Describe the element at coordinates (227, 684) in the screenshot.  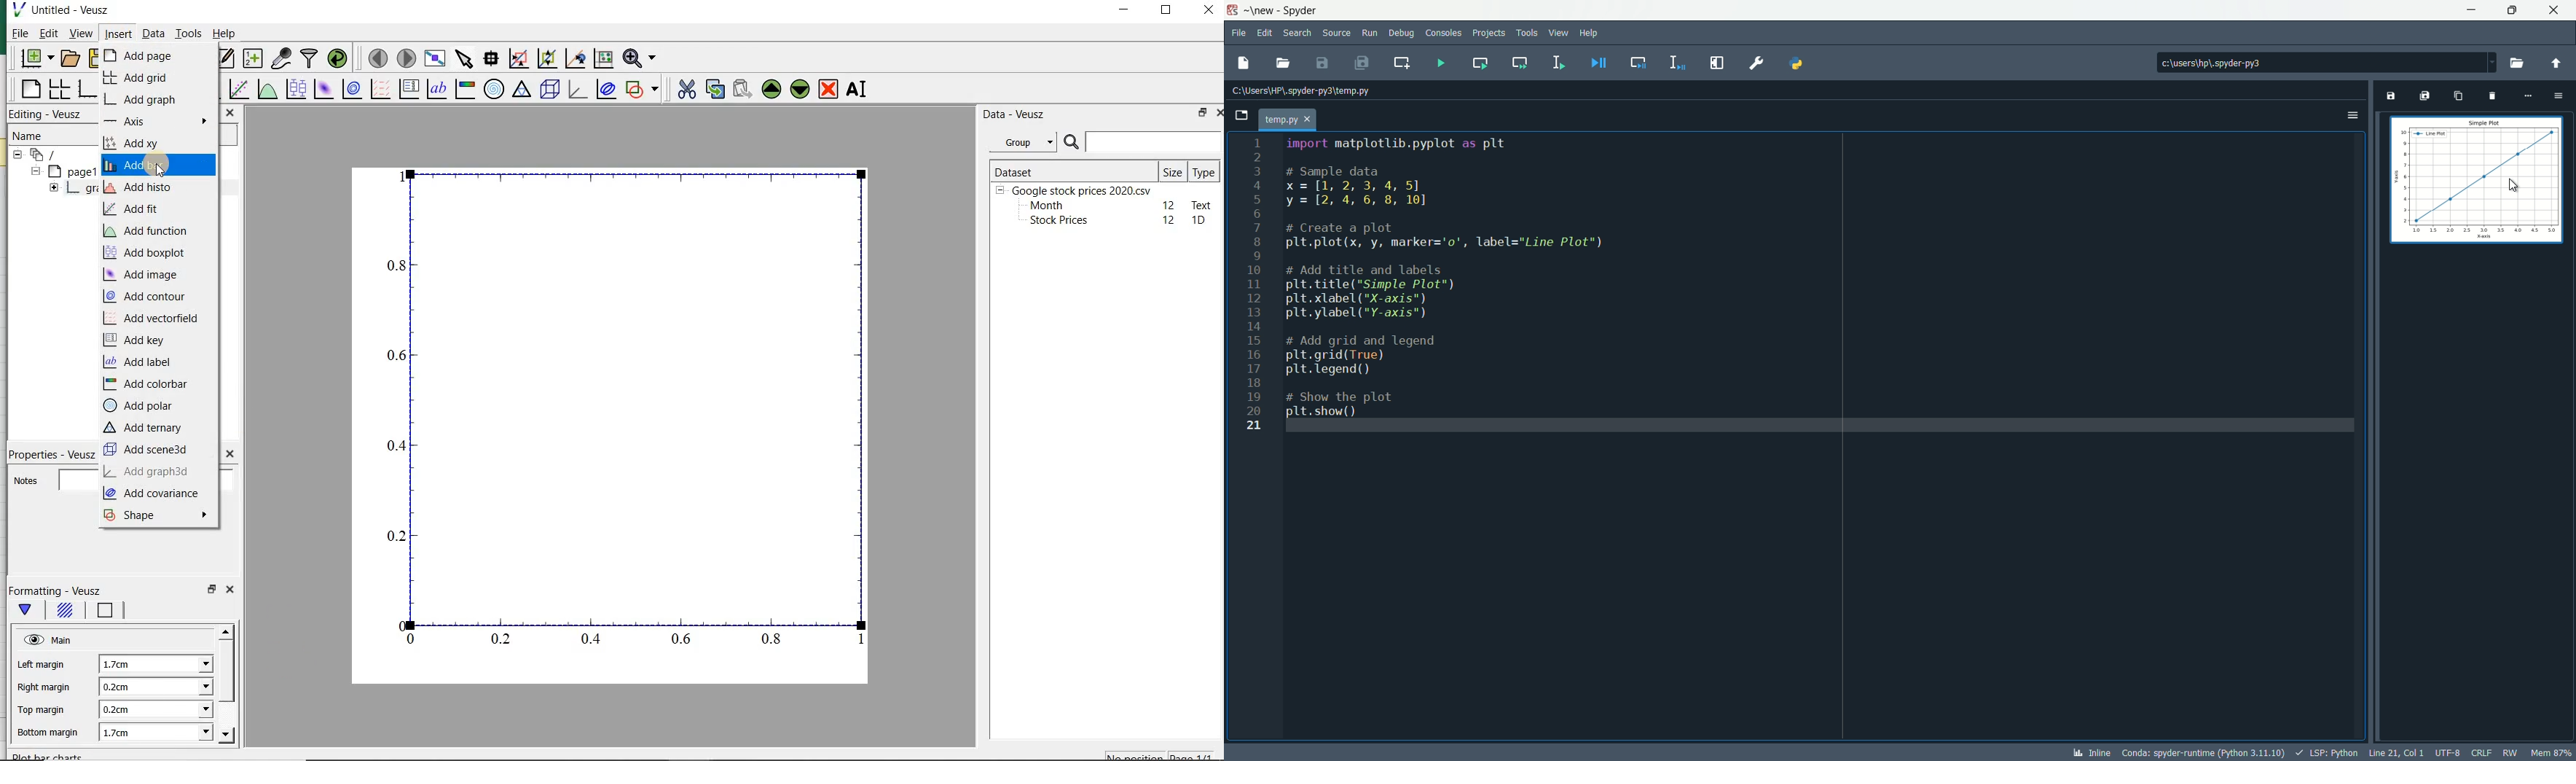
I see `scrollbar` at that location.